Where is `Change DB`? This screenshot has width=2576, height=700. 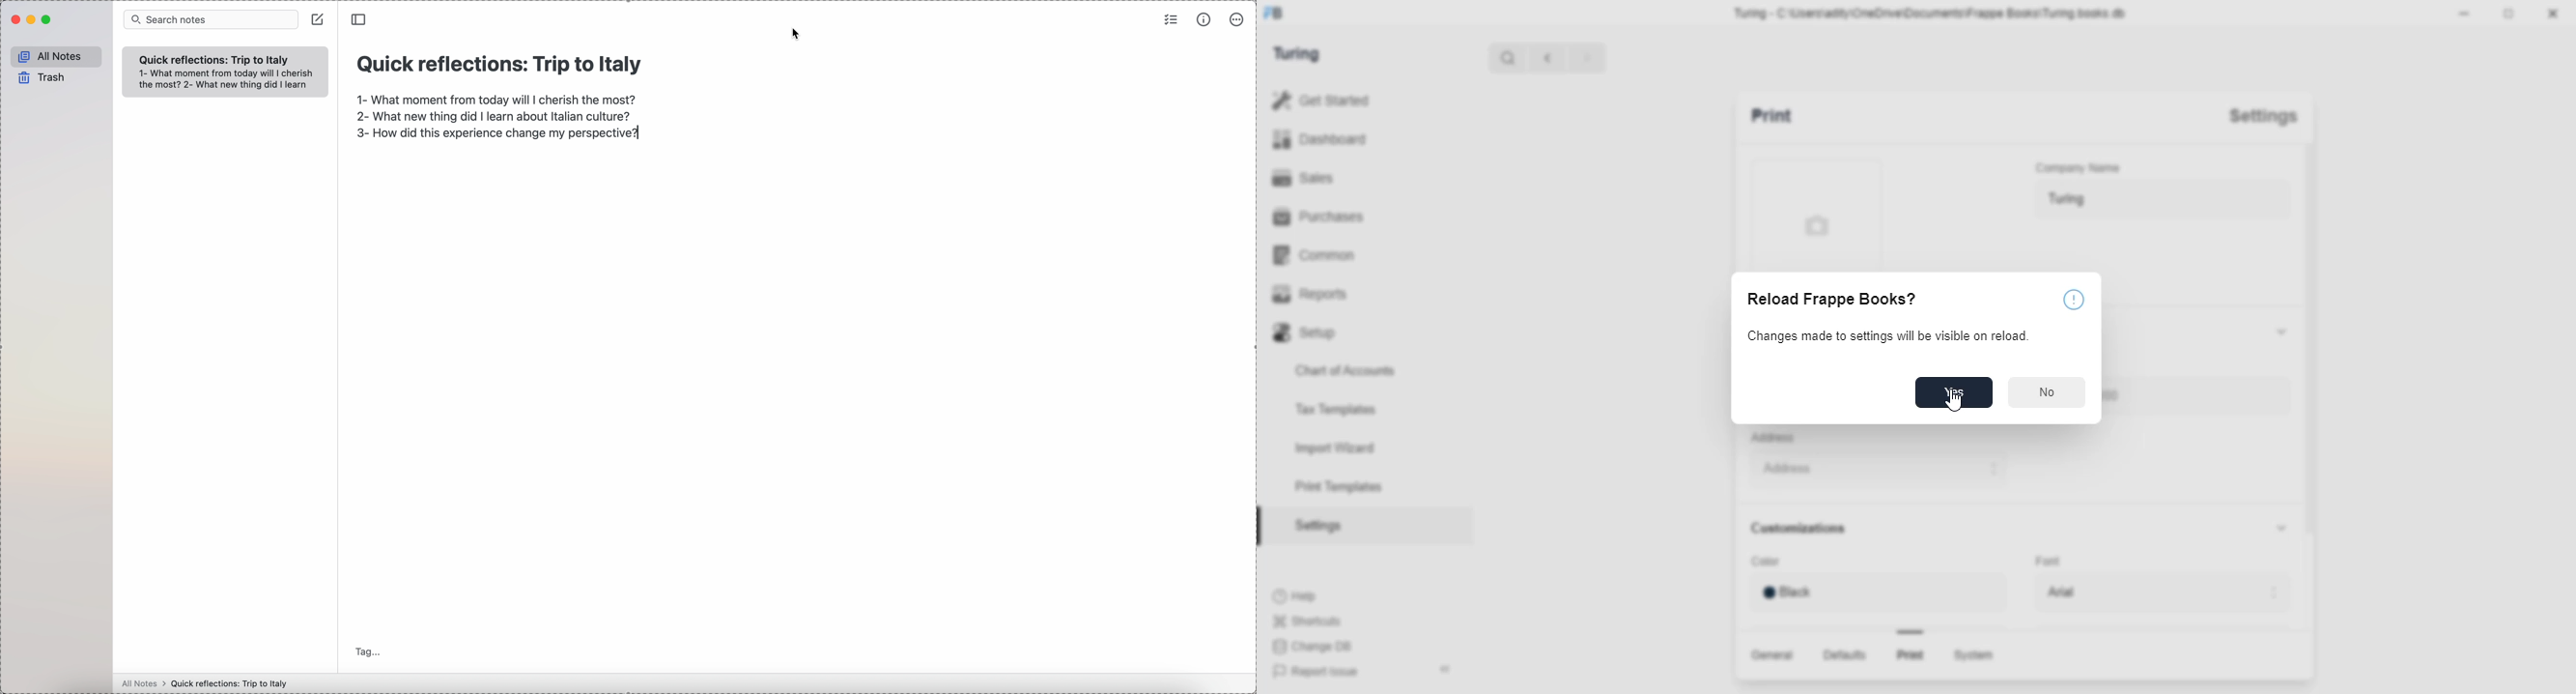 Change DB is located at coordinates (1312, 647).